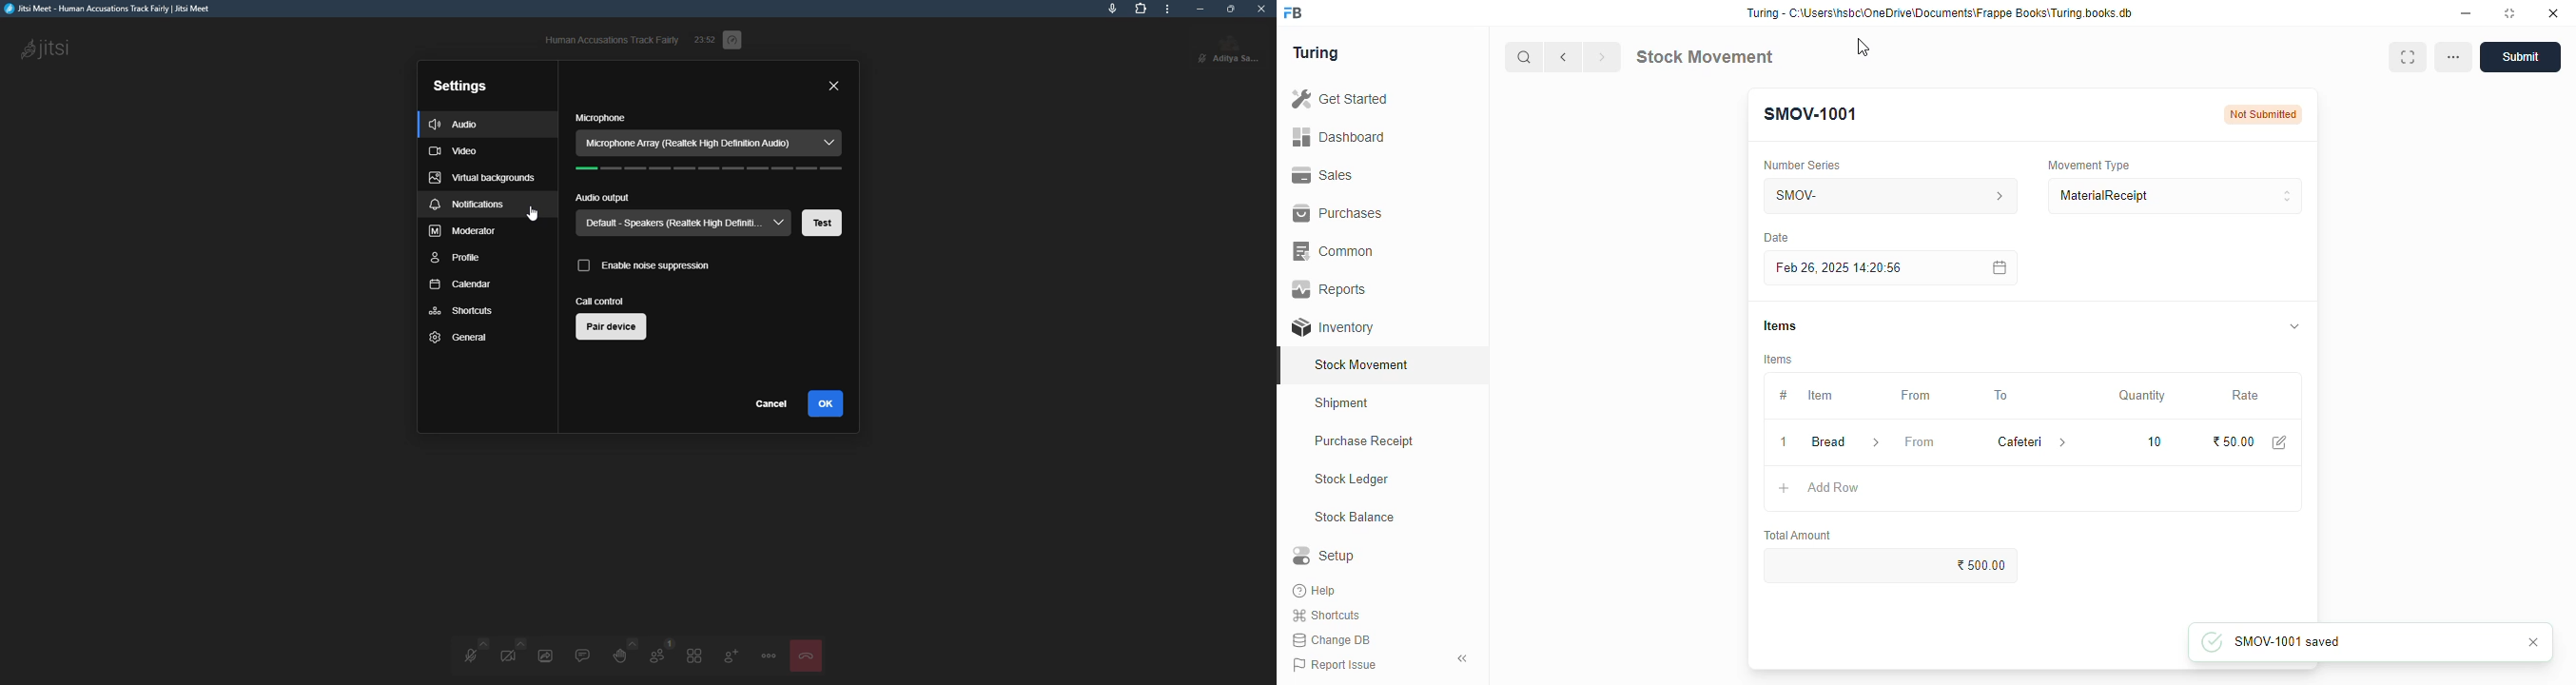 The image size is (2576, 700). Describe the element at coordinates (2406, 56) in the screenshot. I see `toggle between form and full width` at that location.